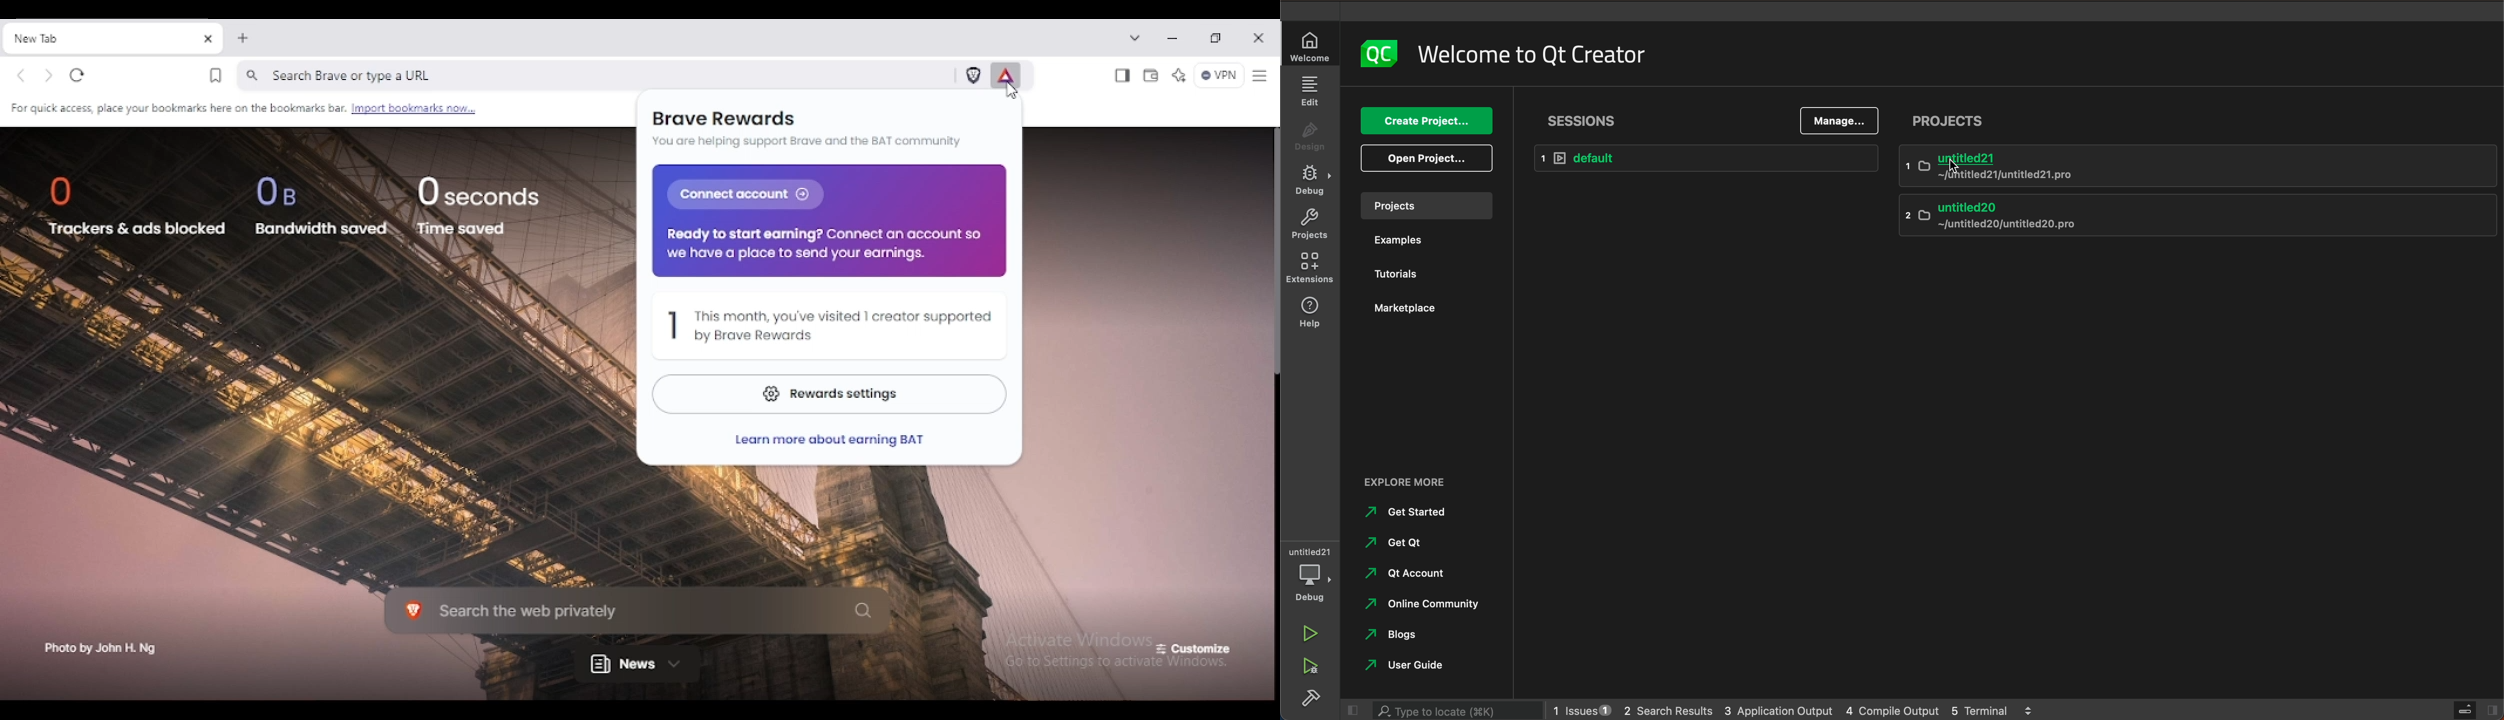 The height and width of the screenshot is (728, 2520). Describe the element at coordinates (1012, 91) in the screenshot. I see `cursor` at that location.